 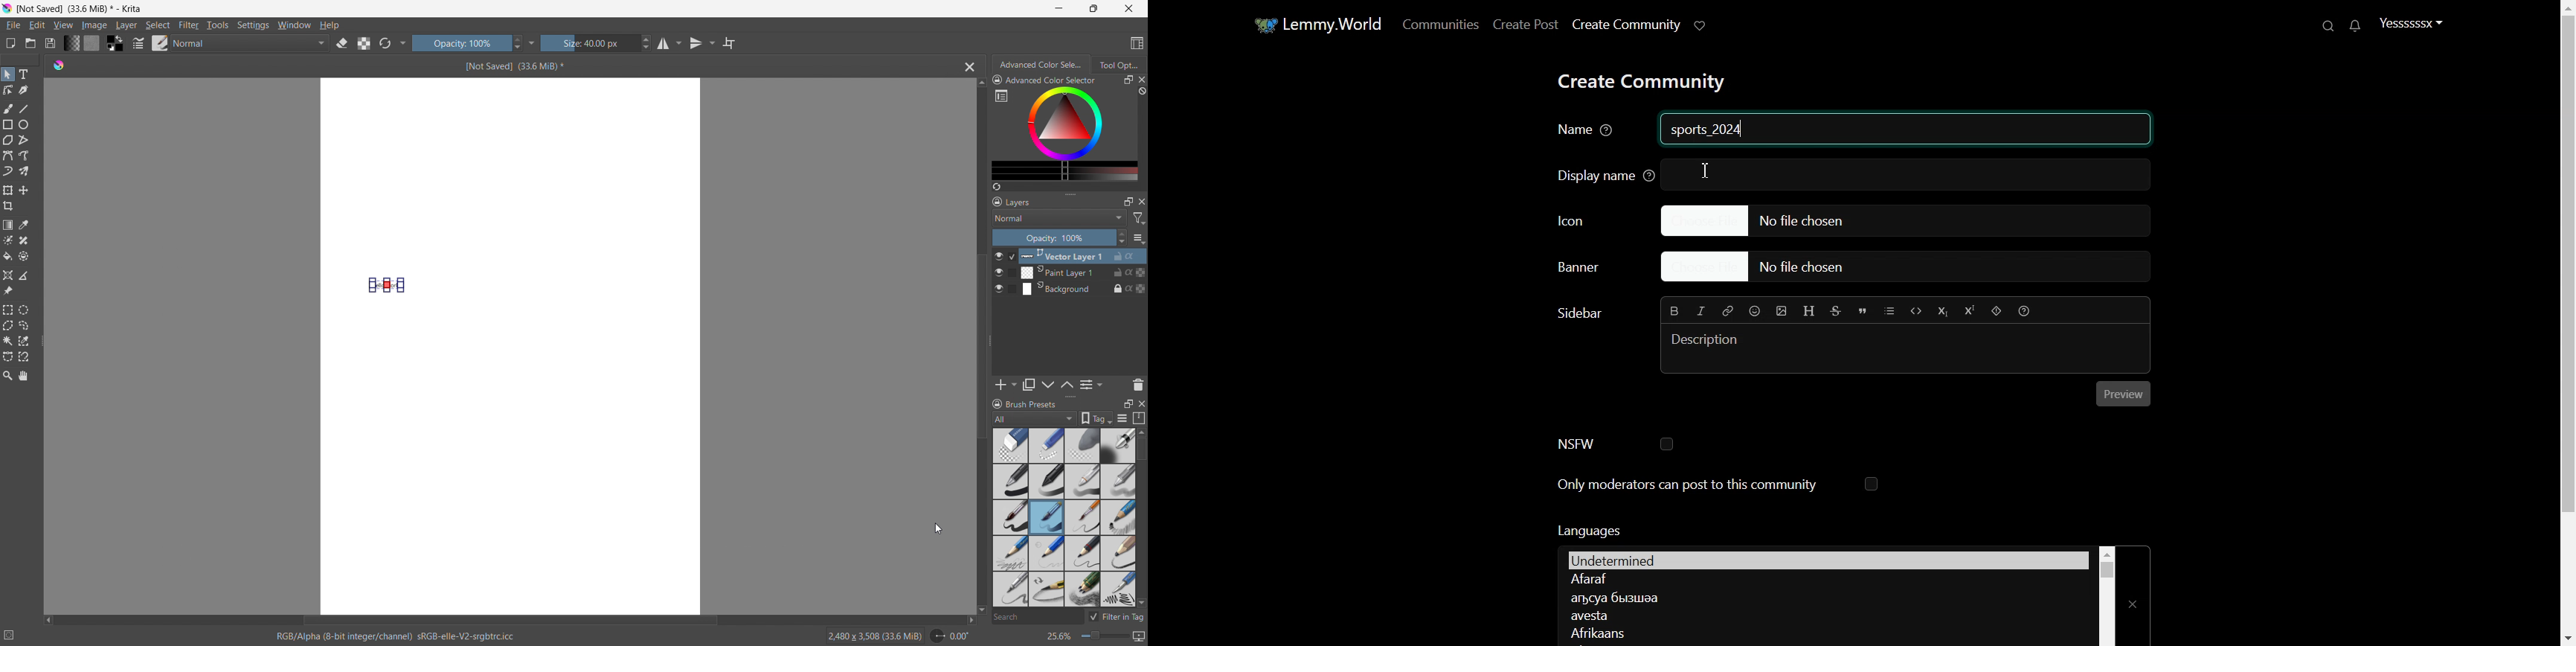 What do you see at coordinates (1718, 485) in the screenshot?
I see `Only moderators can post to this community` at bounding box center [1718, 485].